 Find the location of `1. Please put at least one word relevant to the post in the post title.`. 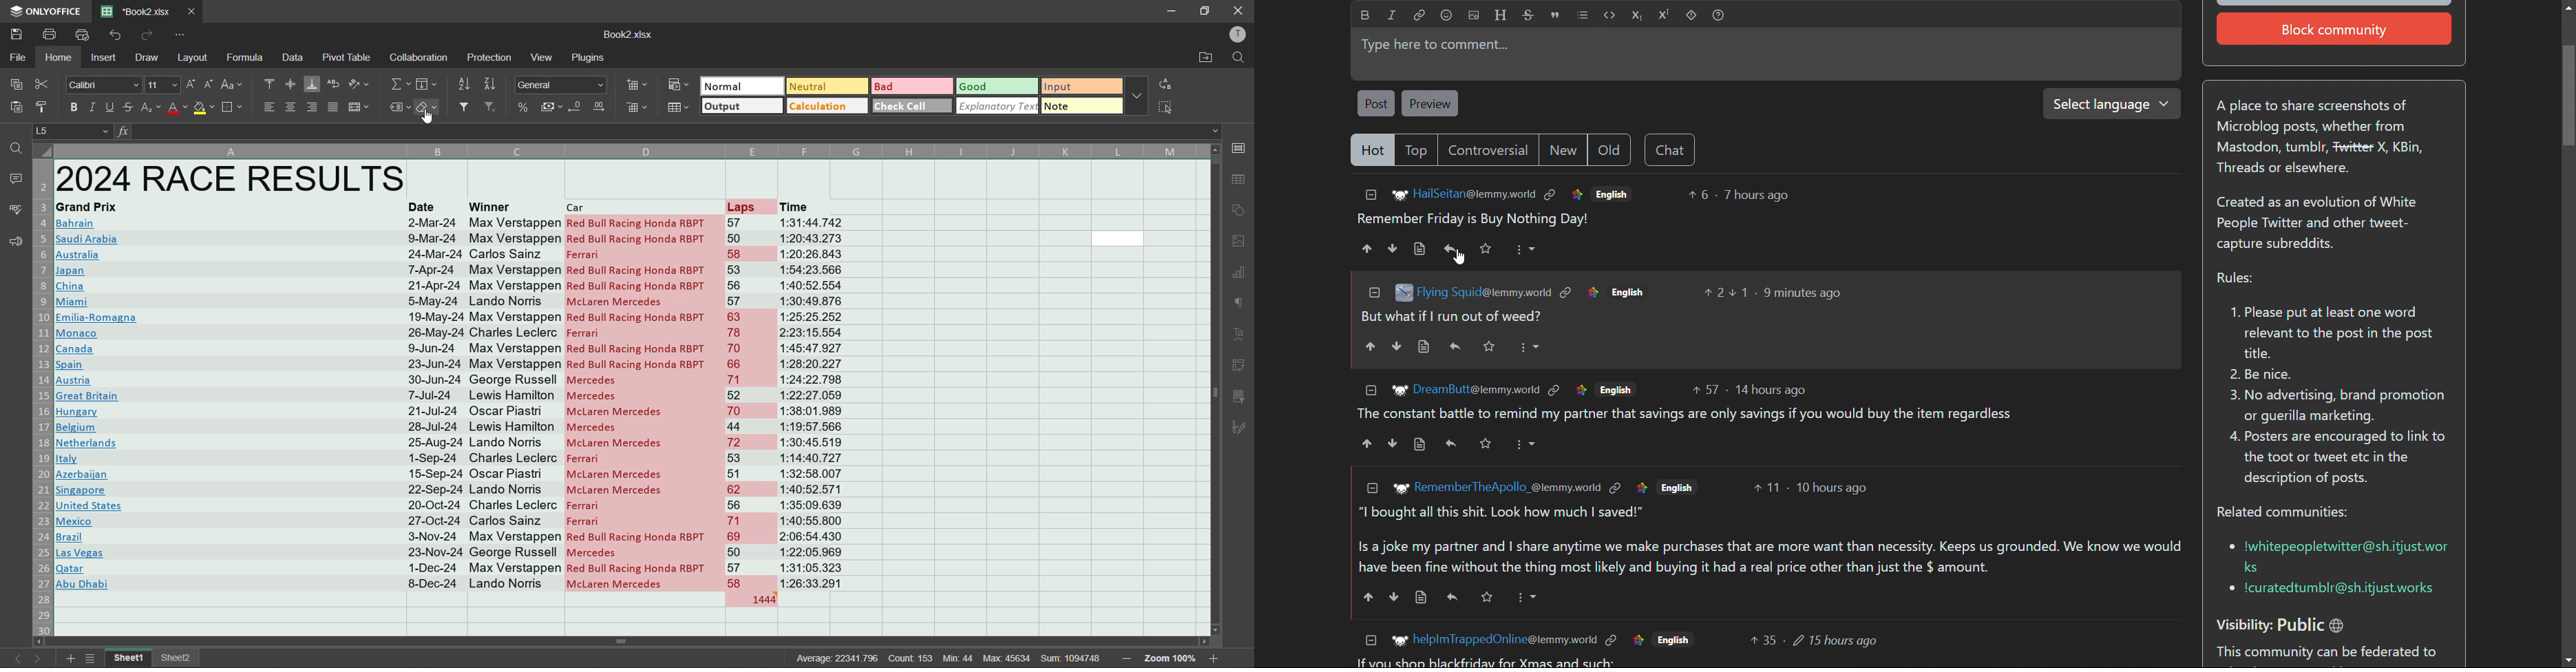

1. Please put at least one word relevant to the post in the post title. is located at coordinates (2328, 333).